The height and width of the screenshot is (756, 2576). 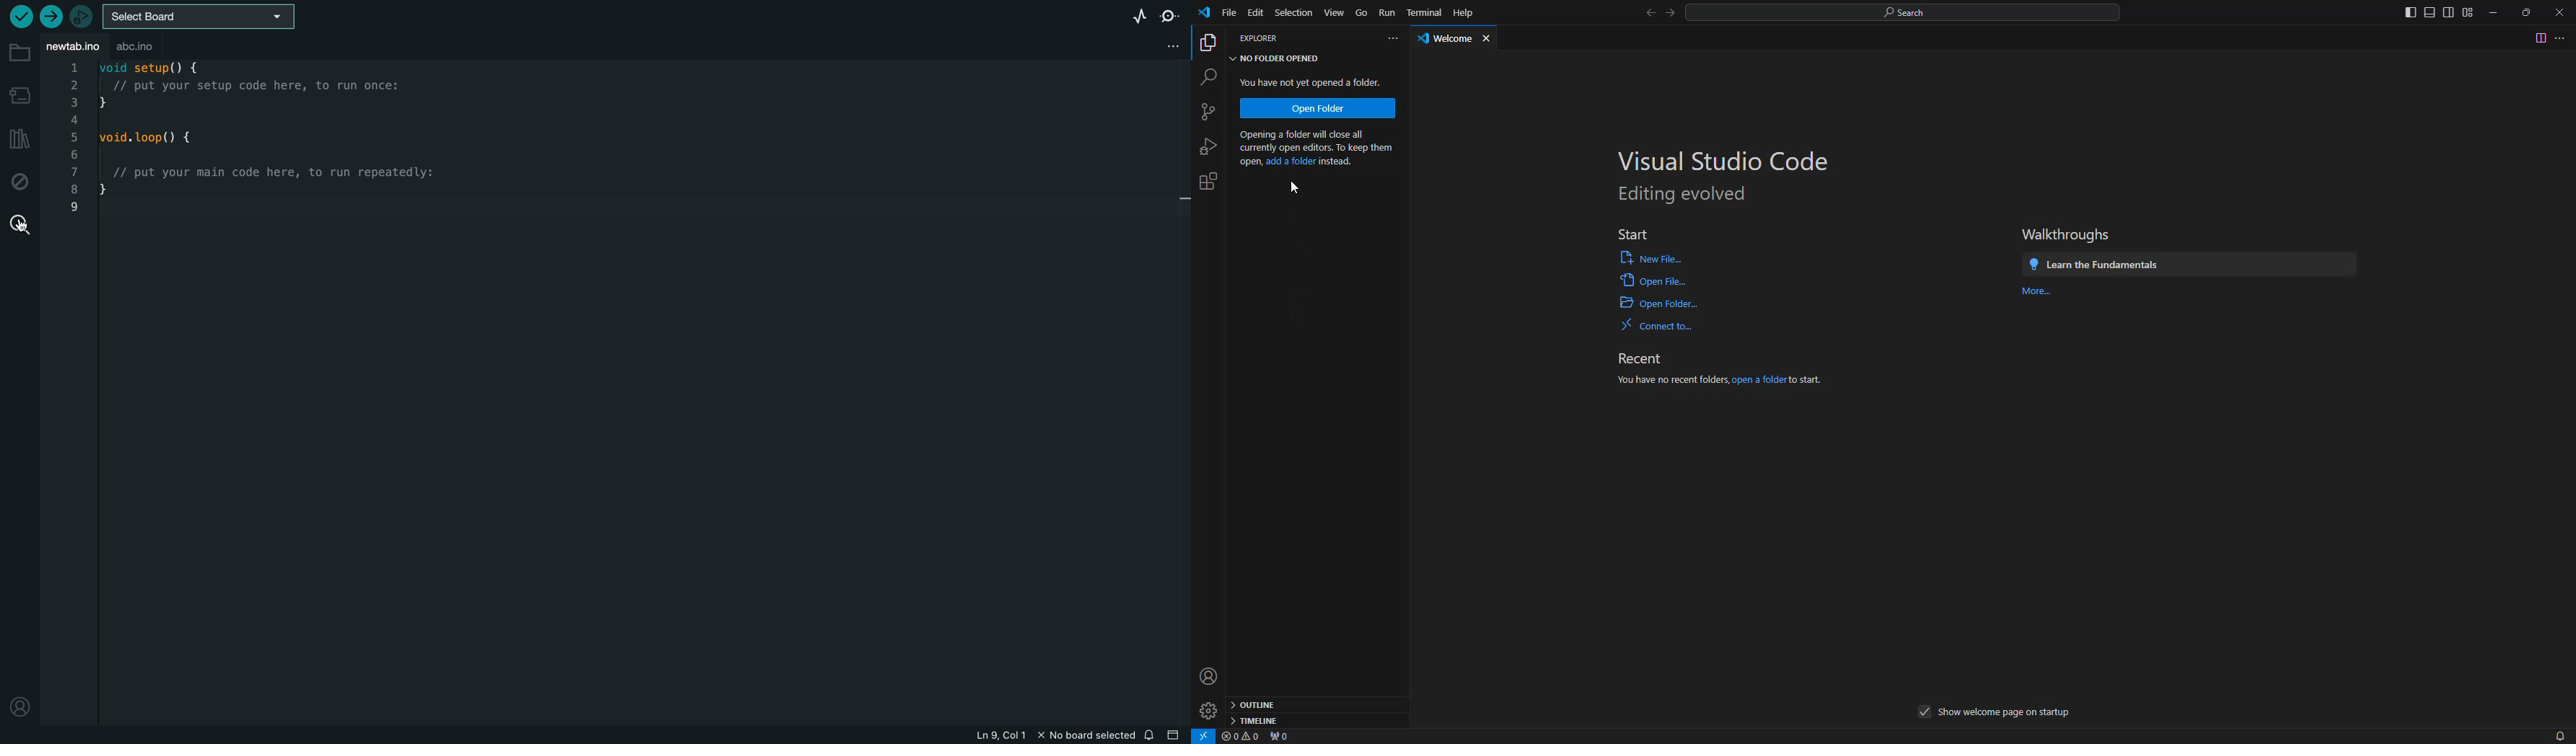 I want to click on serial monitor, so click(x=1169, y=17).